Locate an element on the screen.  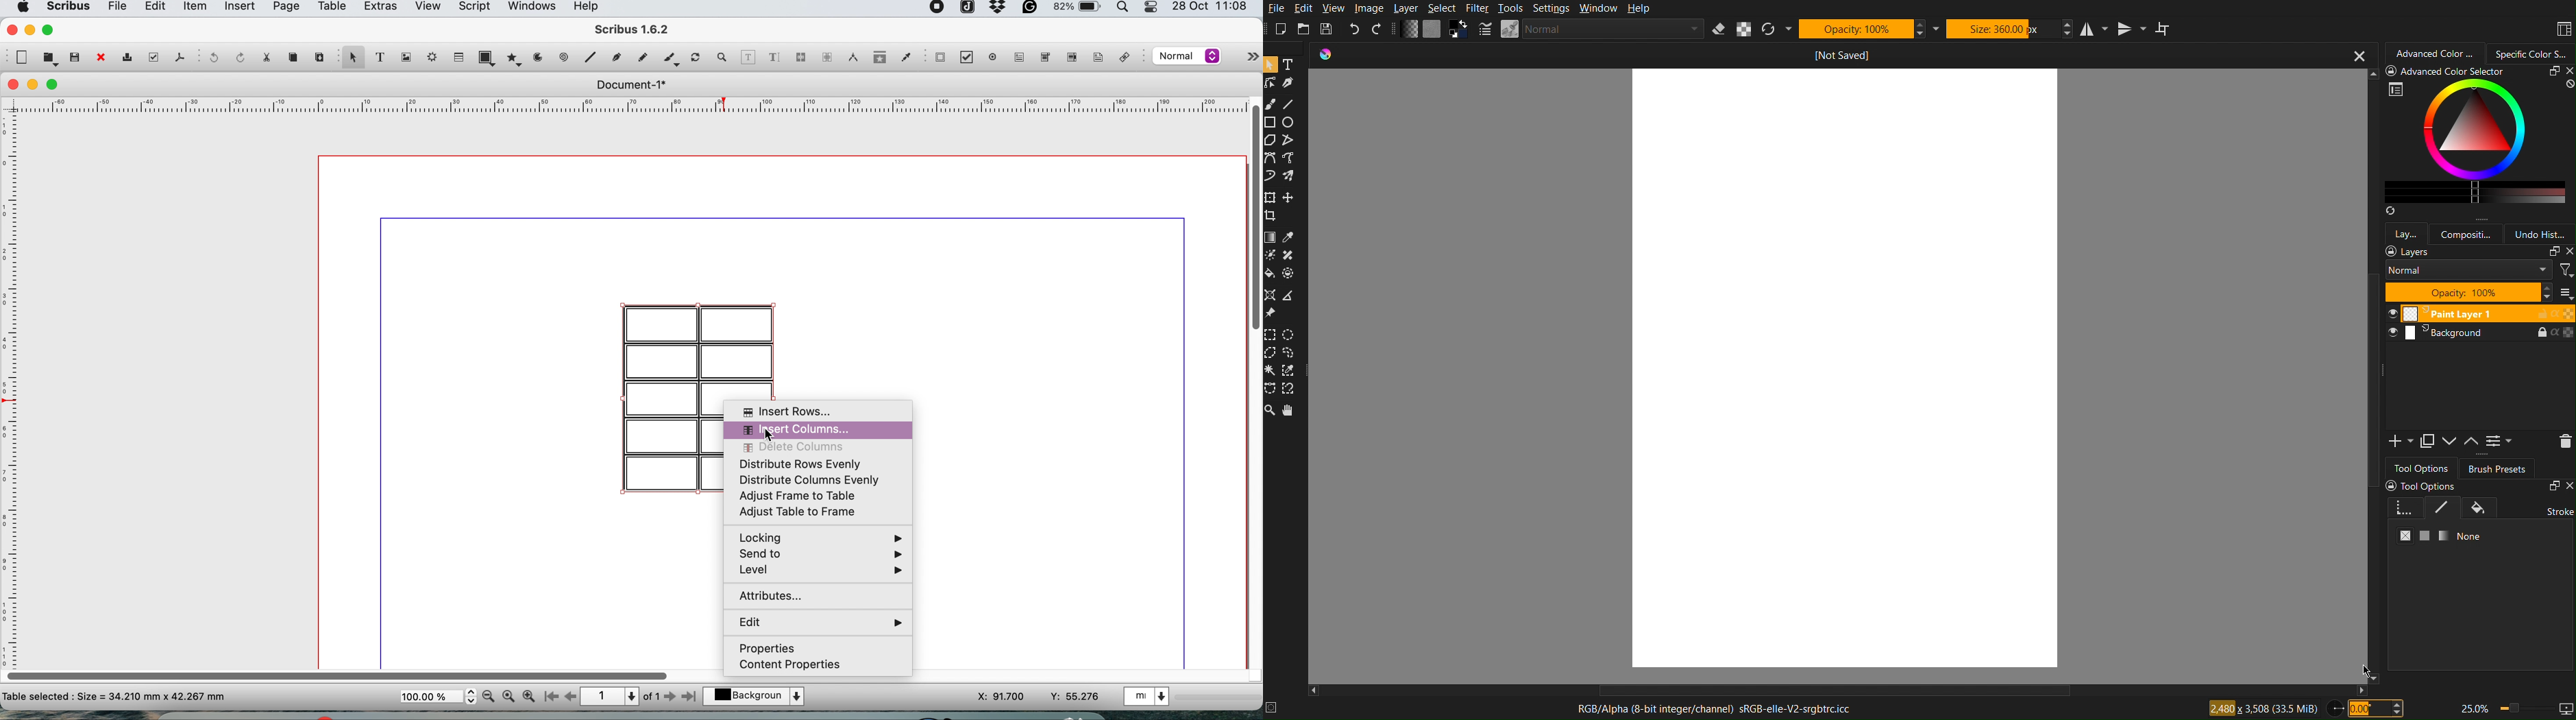
Select is located at coordinates (1442, 8).